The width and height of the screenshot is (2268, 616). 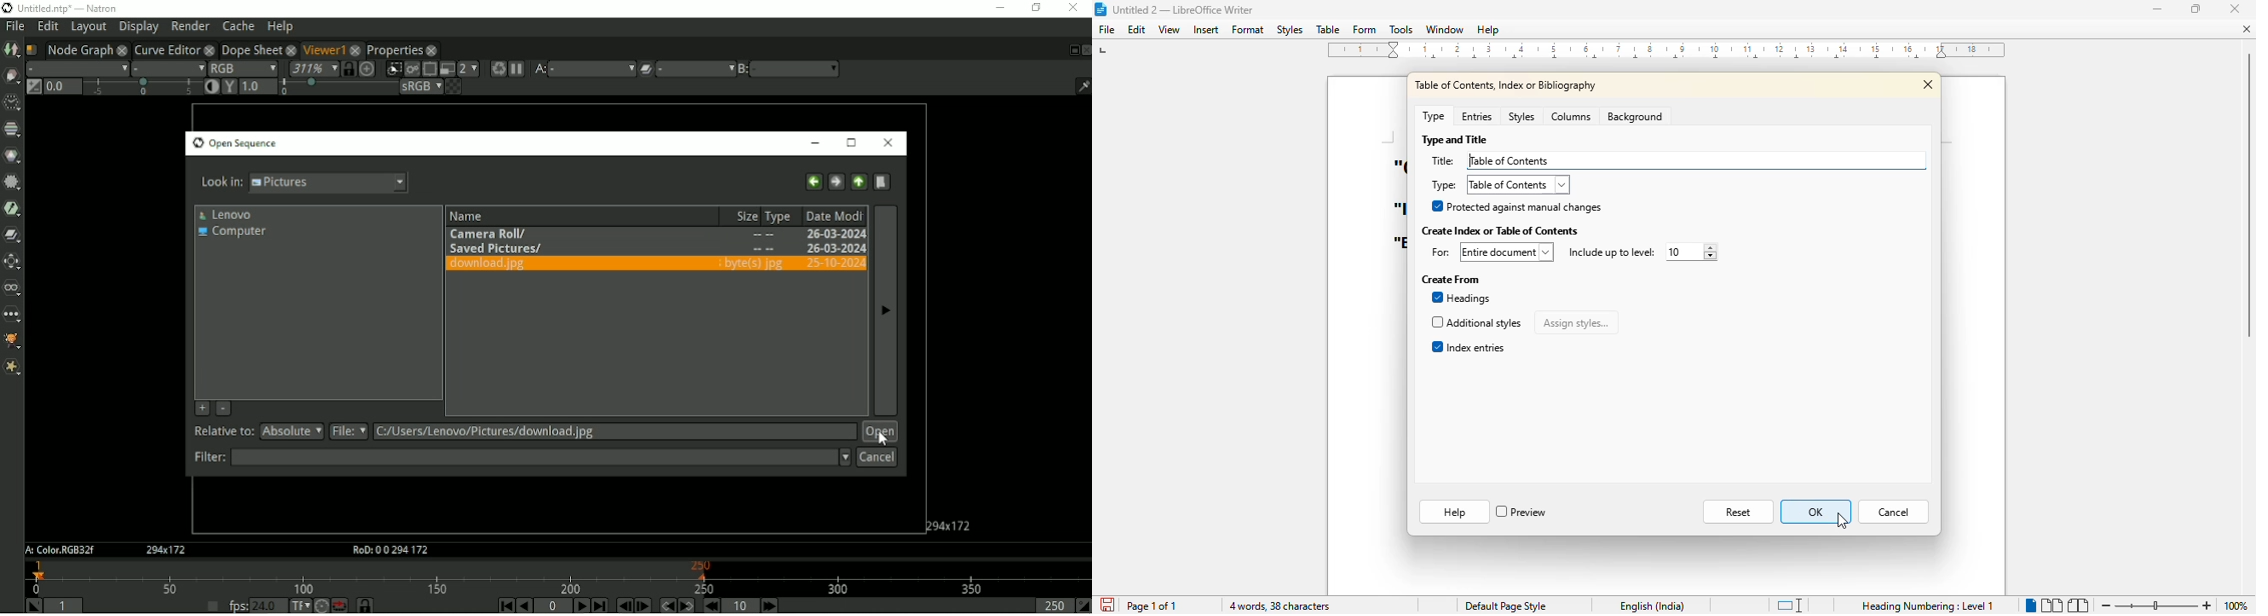 I want to click on preview, so click(x=1523, y=512).